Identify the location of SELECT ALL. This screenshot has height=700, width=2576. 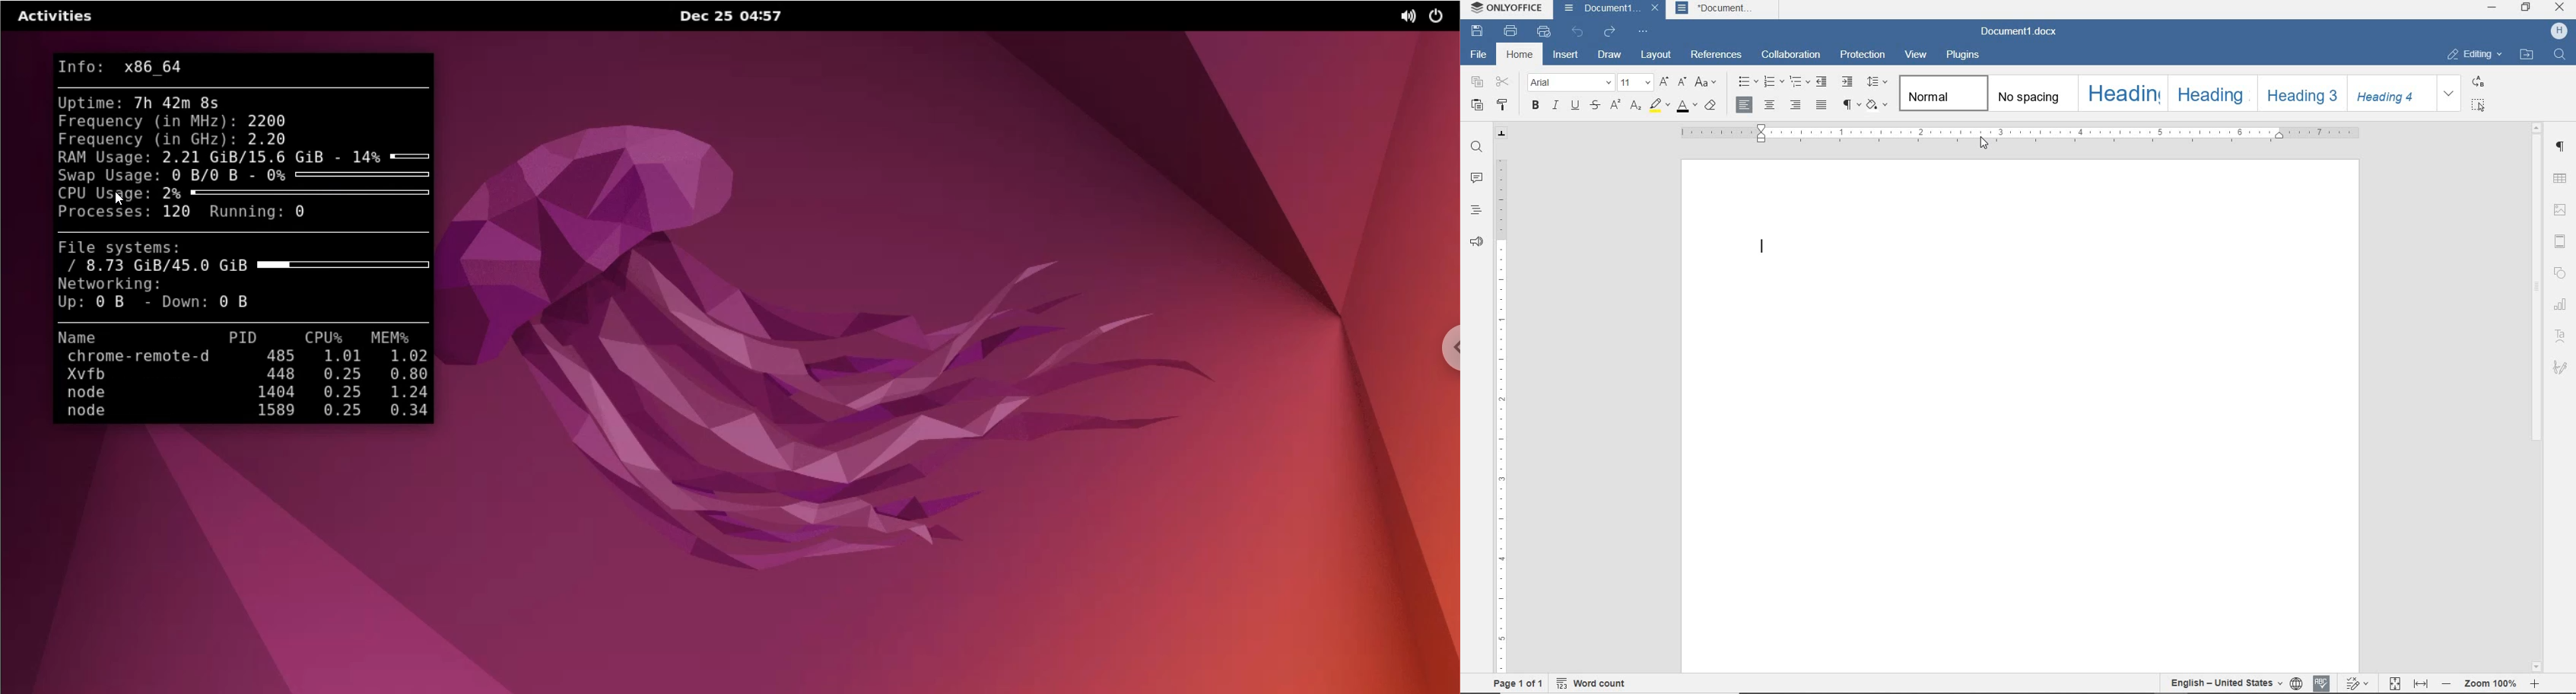
(2480, 106).